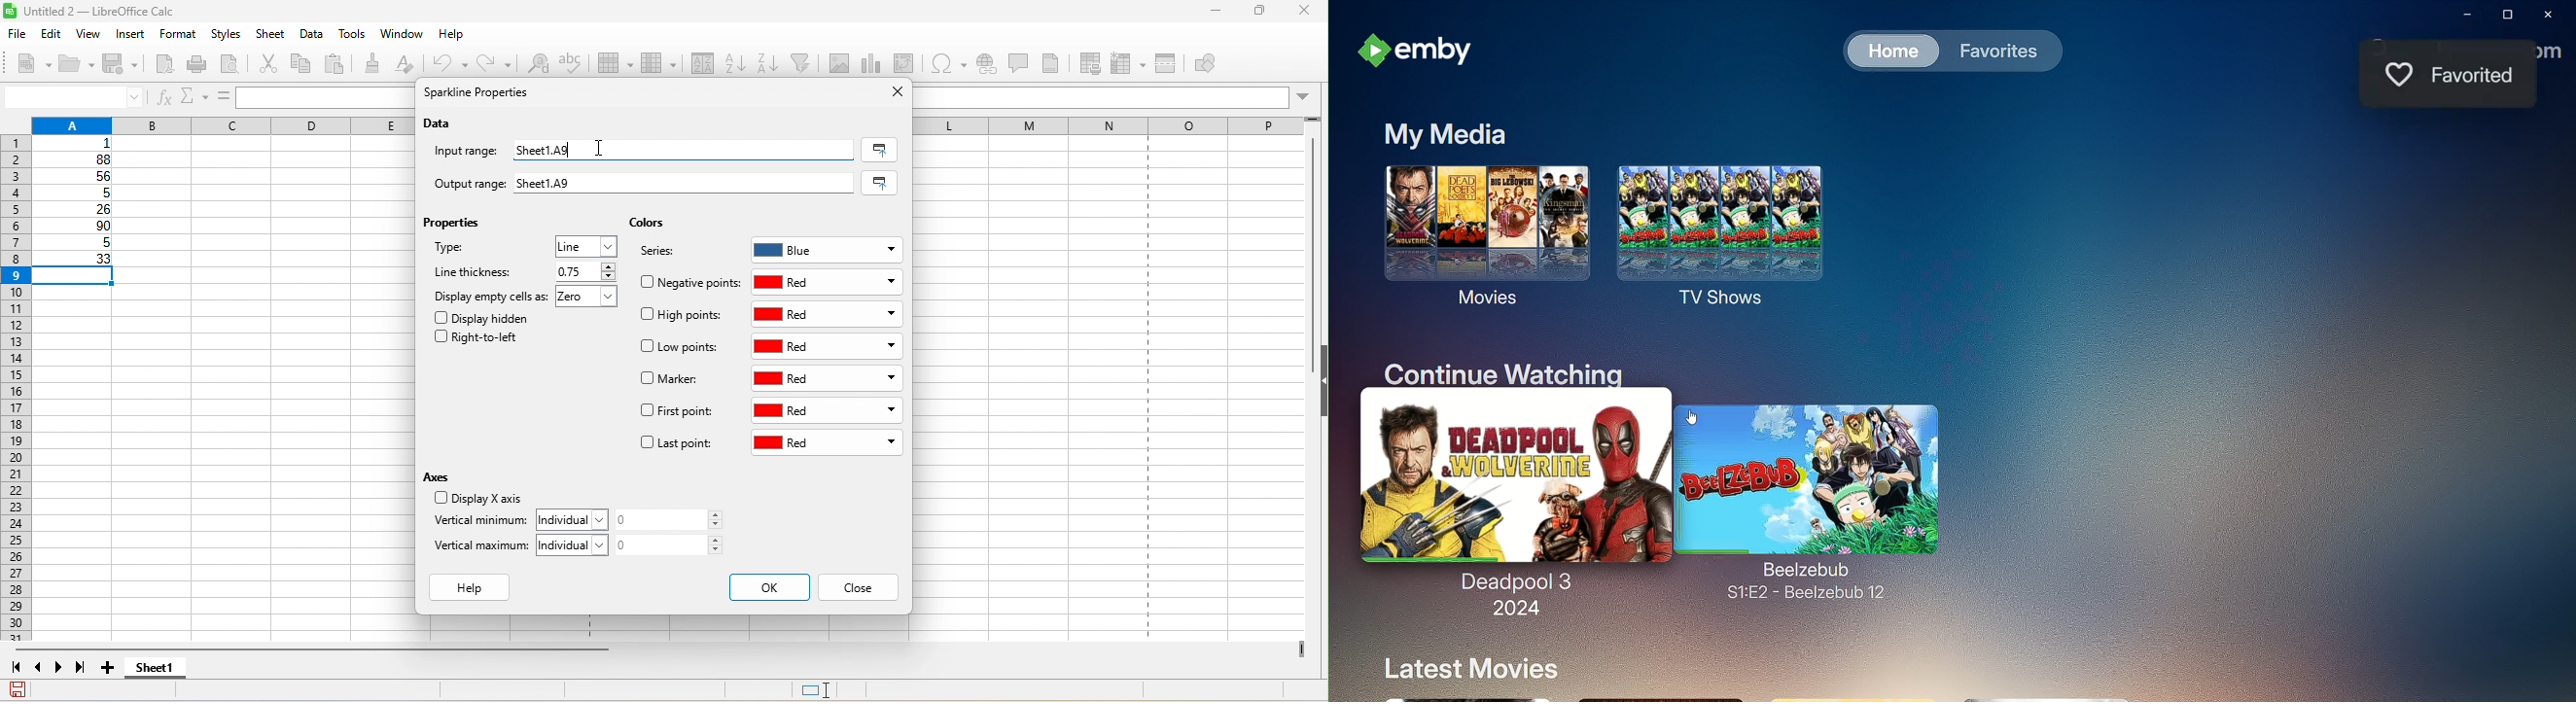 This screenshot has height=728, width=2576. I want to click on Home, so click(1887, 51).